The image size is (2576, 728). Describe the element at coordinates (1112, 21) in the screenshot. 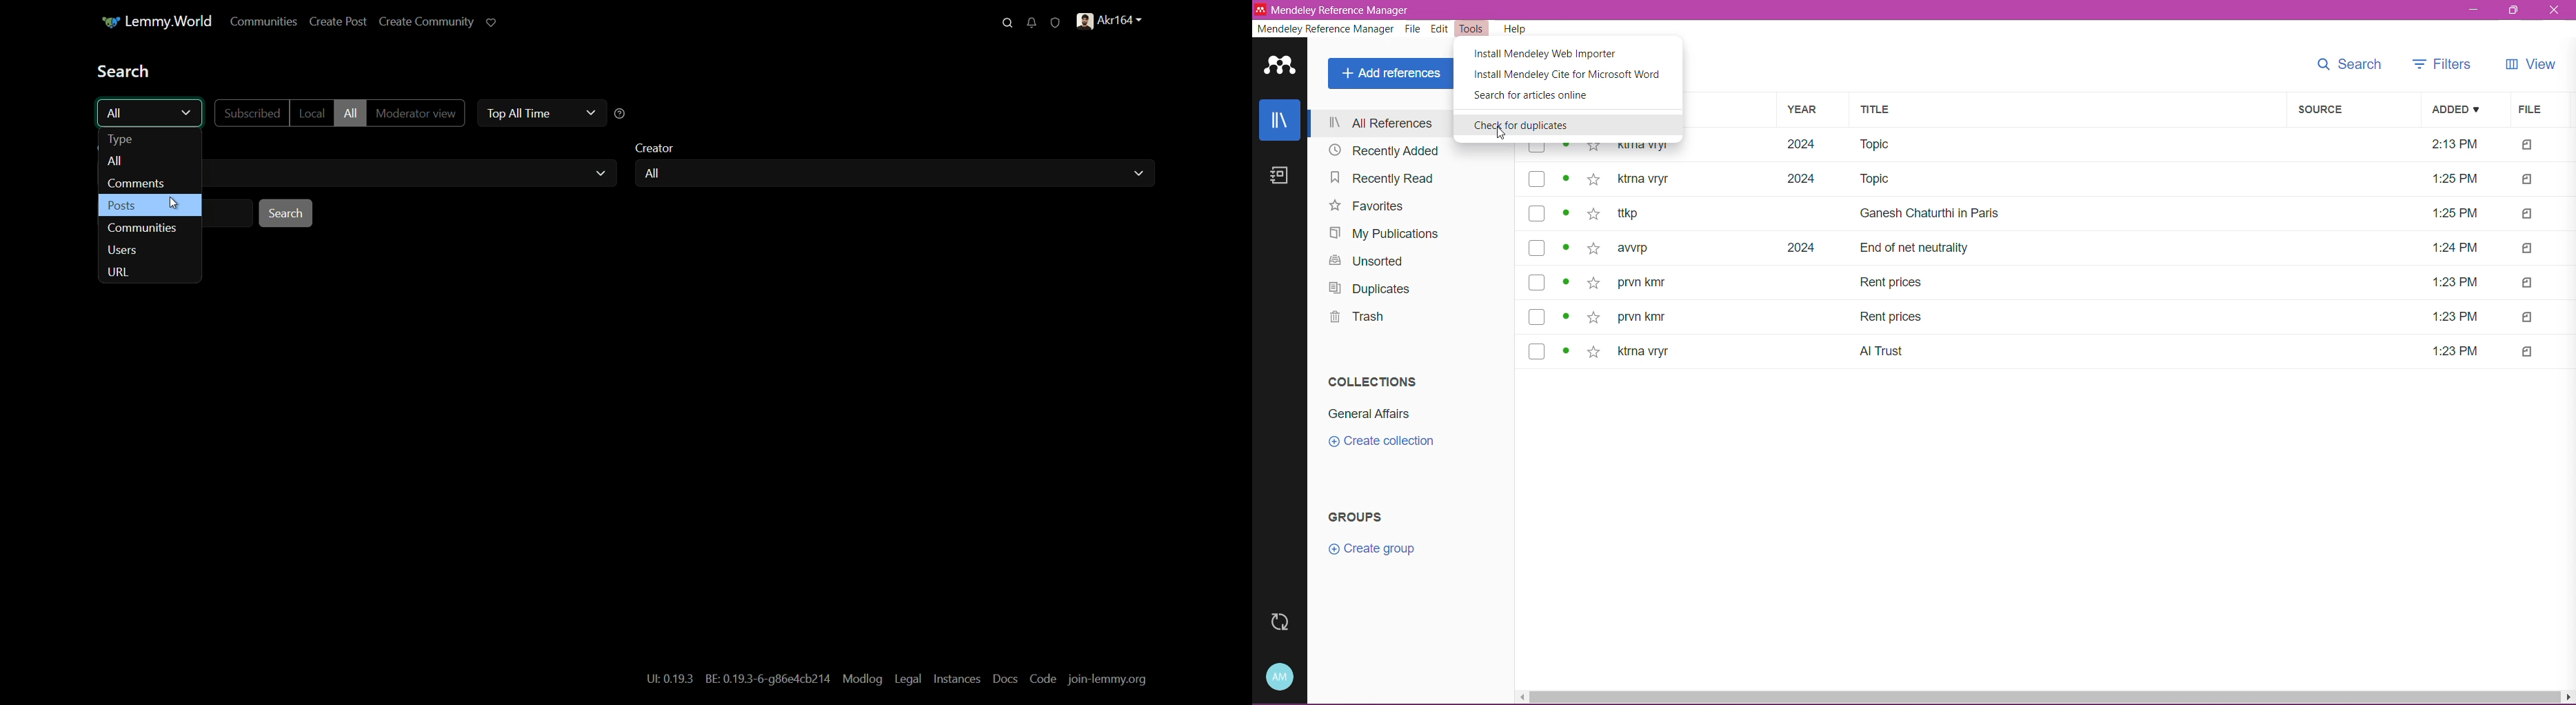

I see `profile` at that location.